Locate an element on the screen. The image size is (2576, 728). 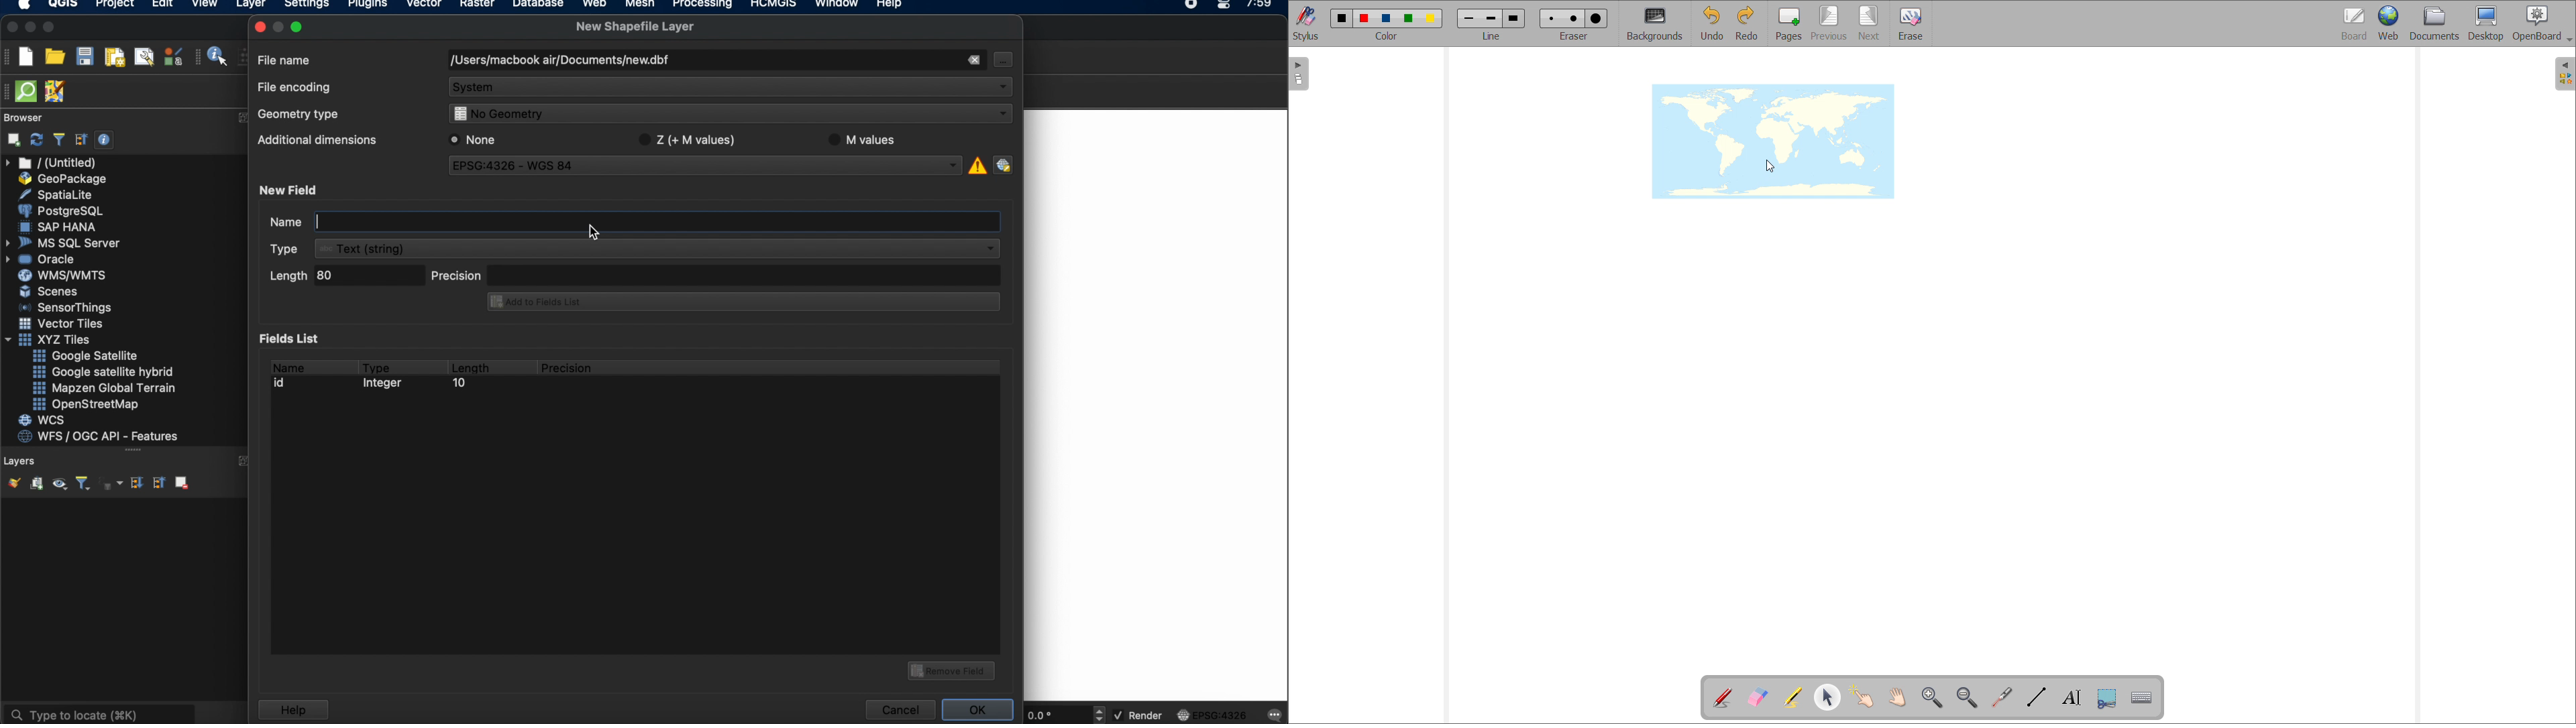
blue is located at coordinates (1387, 18).